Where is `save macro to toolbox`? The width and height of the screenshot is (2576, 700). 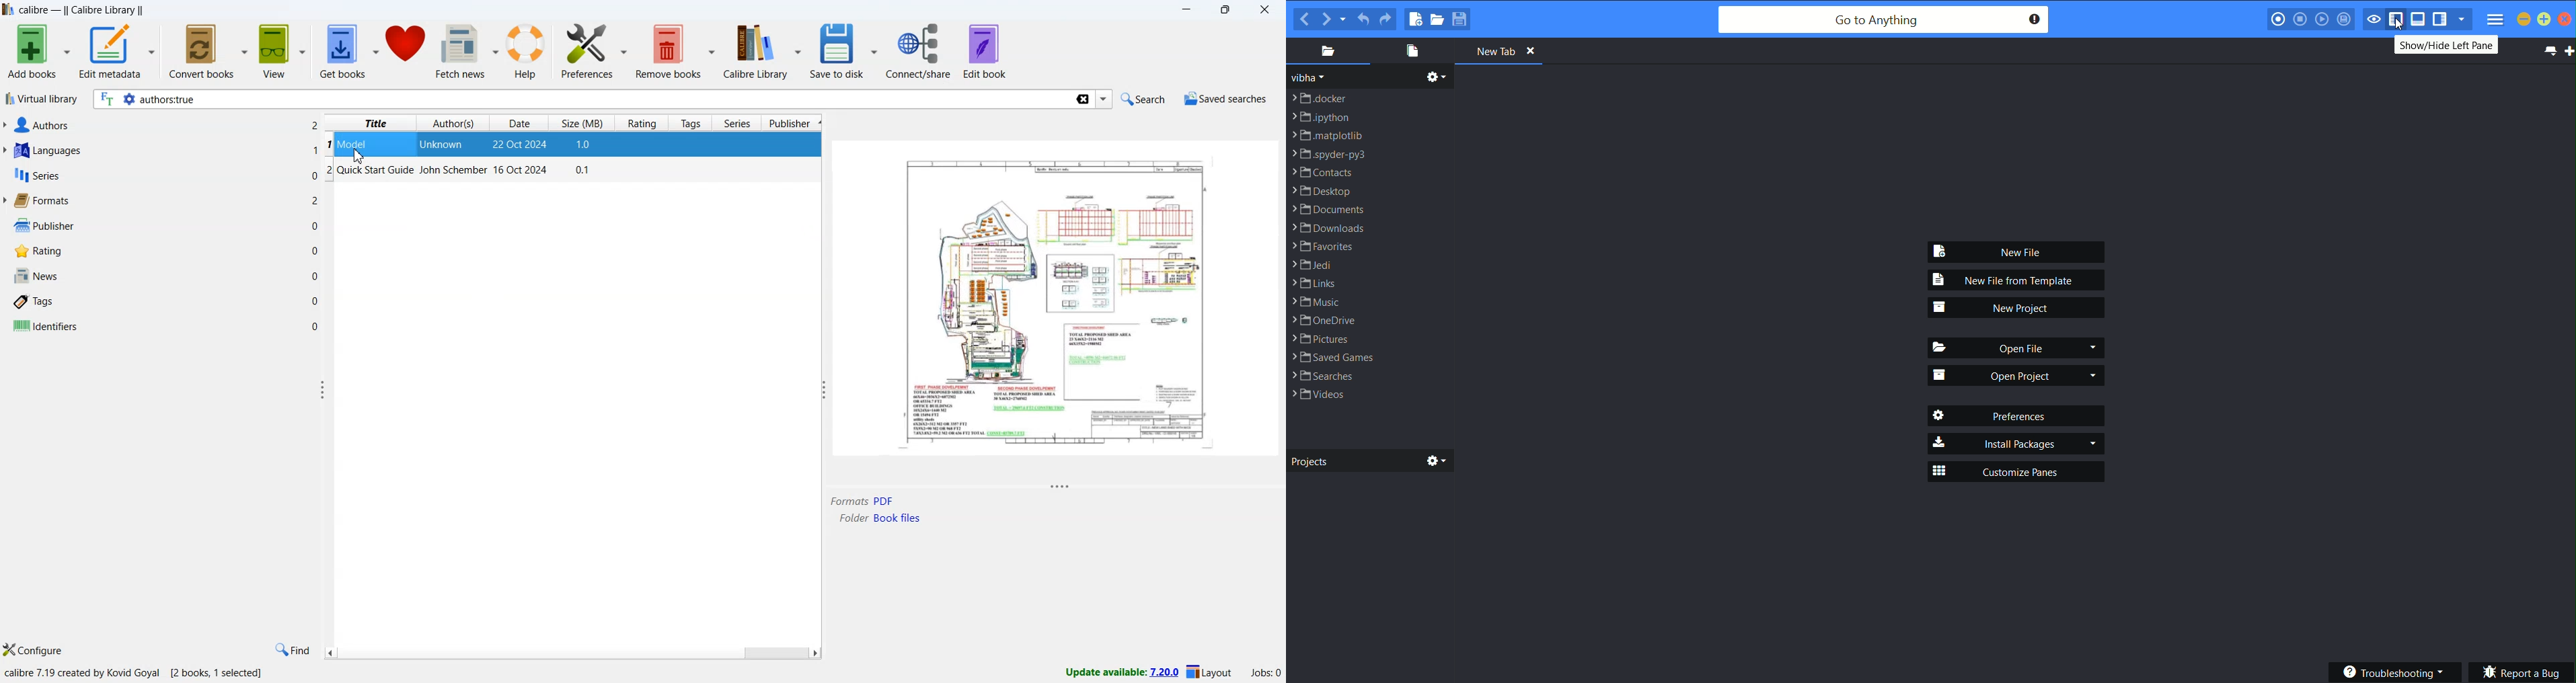 save macro to toolbox is located at coordinates (2344, 19).